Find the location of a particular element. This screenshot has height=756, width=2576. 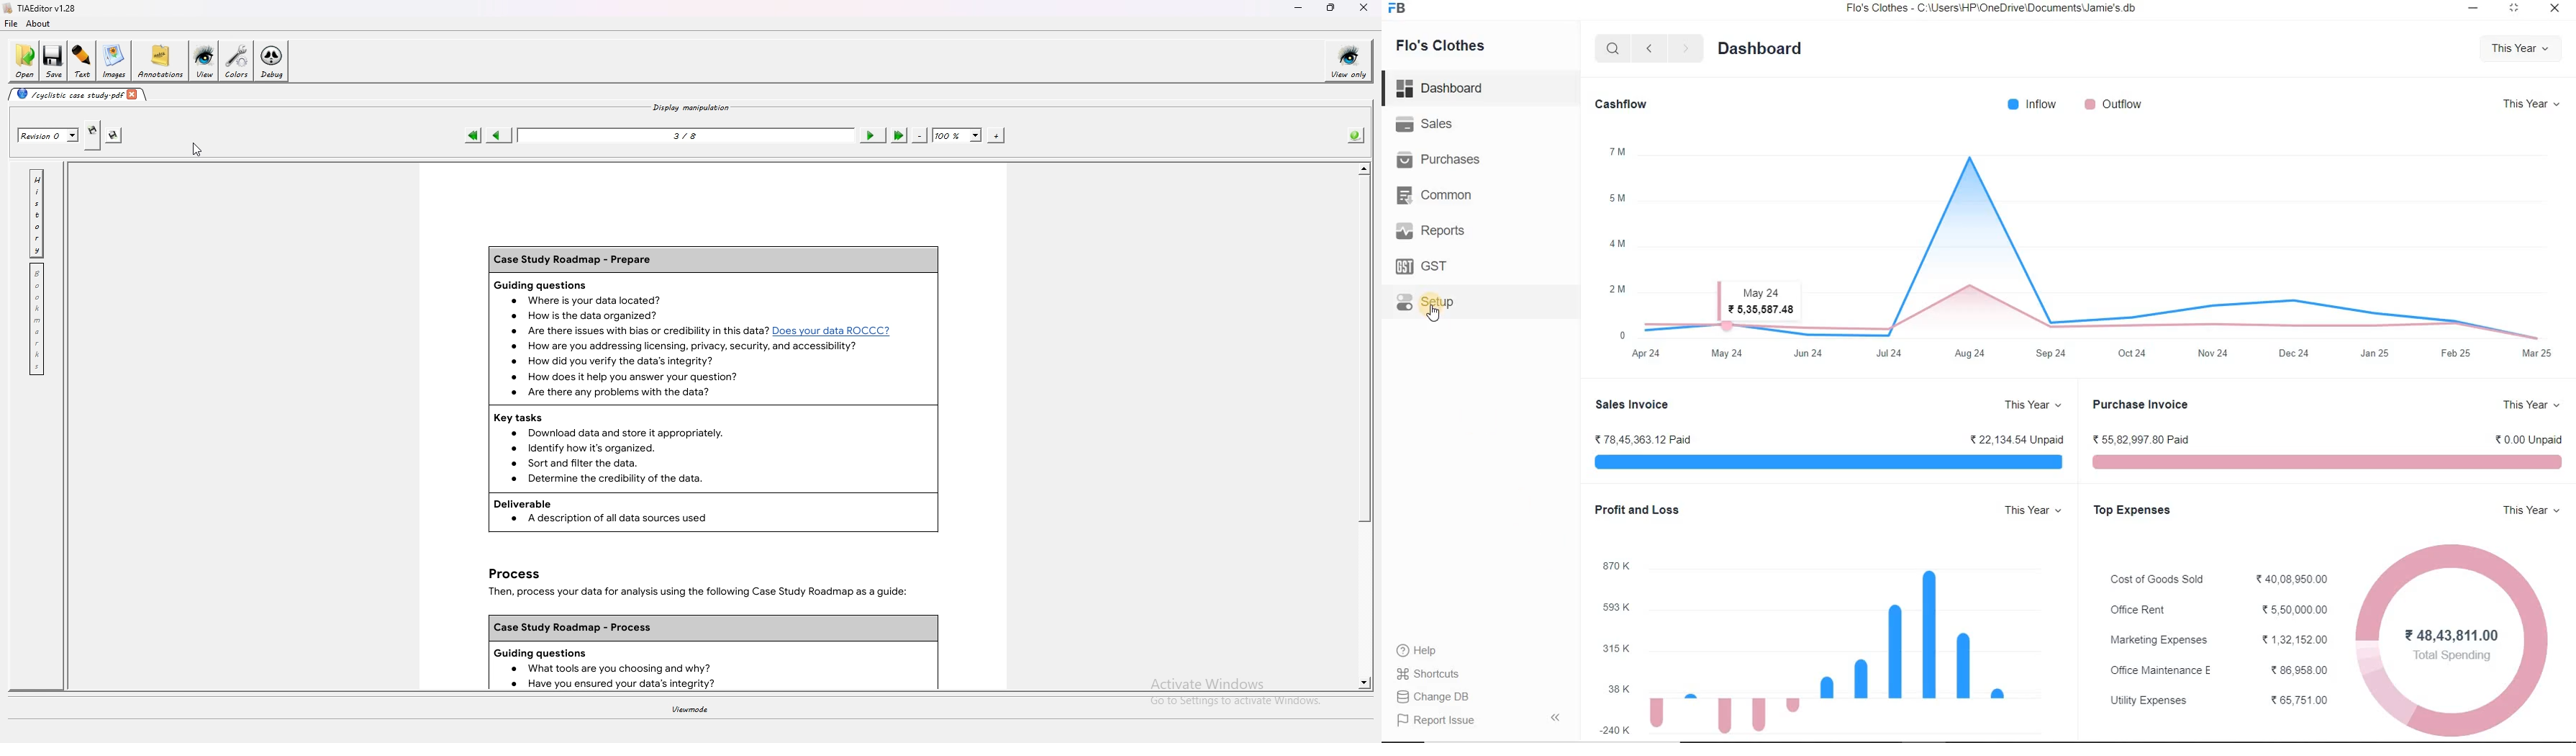

Common is located at coordinates (1439, 194).